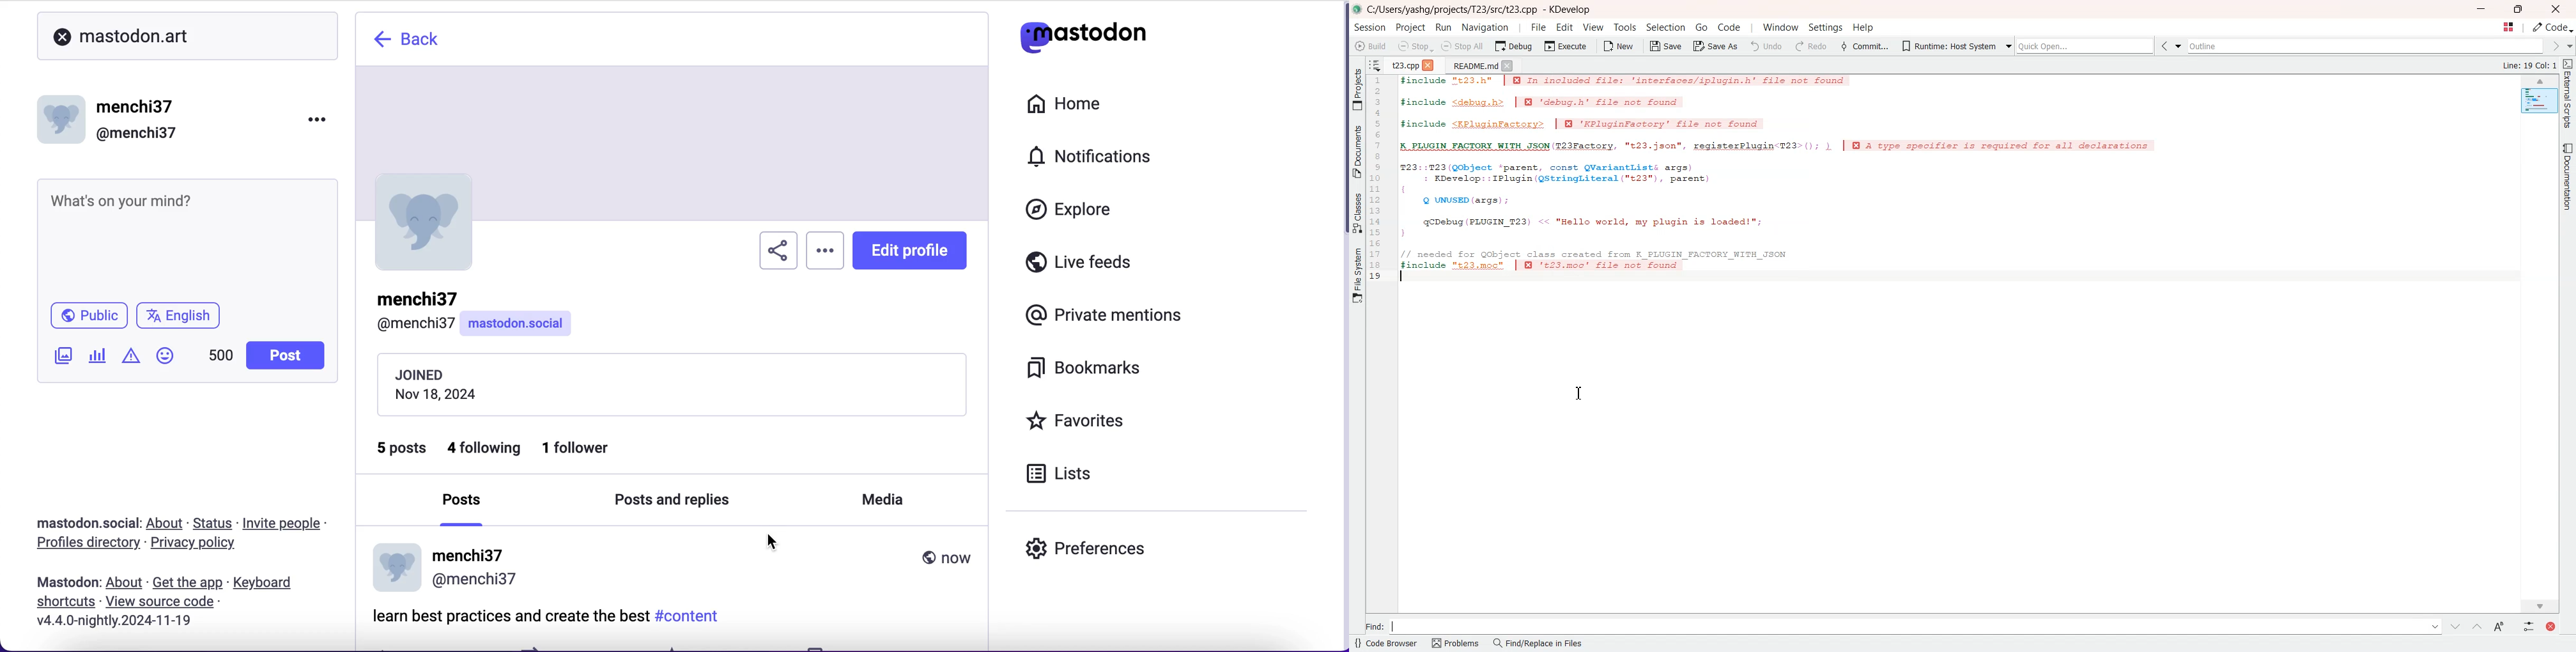 Image resolution: width=2576 pixels, height=672 pixels. I want to click on include “t23.h" | W@ In included file: 'interfaces/iplugin.h’ file not found
include sdebug.h> | B 'debug.h’ file not found
include <KPluginFactory> | B 'KPluginFactory' file not found
_ PLUGIN FACTORY WITH JSON (T23Factory, "t23.json", registerPlugin<723>(); ) | B A type specifier is required for all declarations
23: :723 (QObject ‘parent, const QUariantListi args)
: KDevelop::IPlugin(Q@StringLiteral ("t23"), parent)
Q UNUSED (args) ;
qCDebug (PLUGIN_T23) << "Hello world, my plugin is loaded!";
/ needed for Qobject class created from K_PLUGIN FACTORY WITH_JSON
include "t23.moc” | @ '¢23.moc’ file not found, so click(1788, 181).